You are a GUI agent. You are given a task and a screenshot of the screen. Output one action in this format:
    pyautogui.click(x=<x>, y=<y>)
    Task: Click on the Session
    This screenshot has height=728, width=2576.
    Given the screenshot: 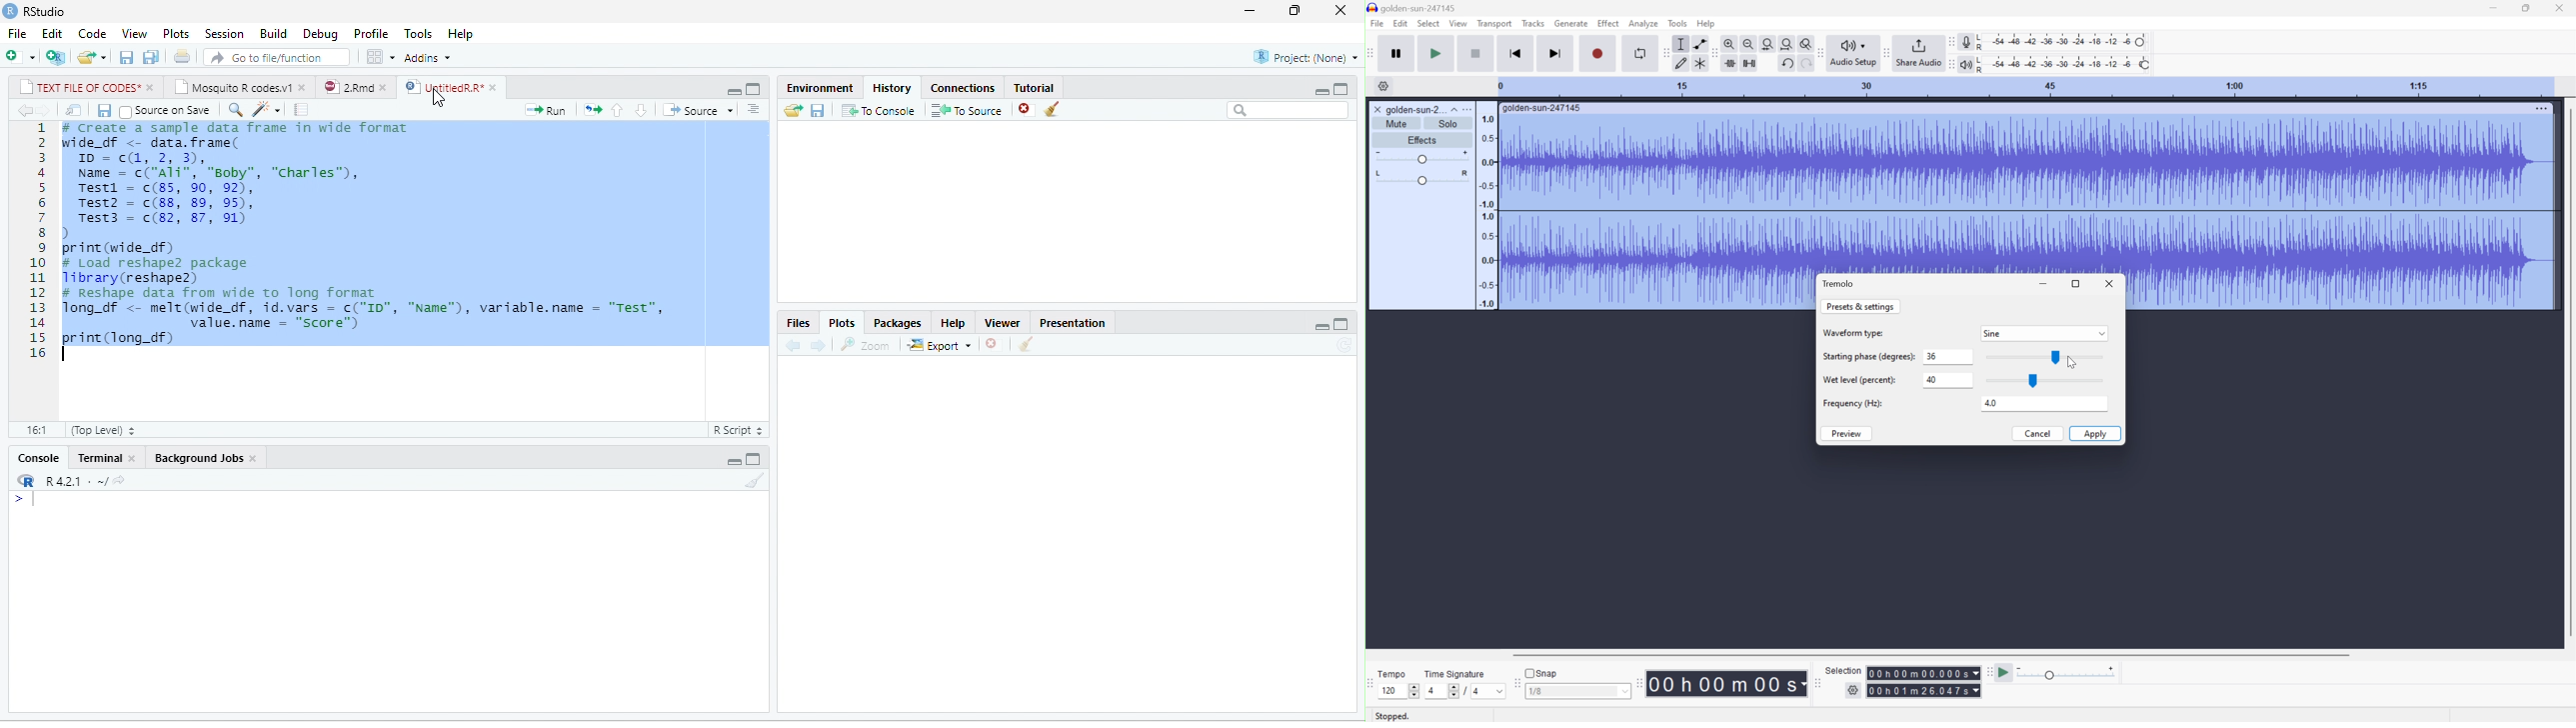 What is the action you would take?
    pyautogui.click(x=225, y=34)
    